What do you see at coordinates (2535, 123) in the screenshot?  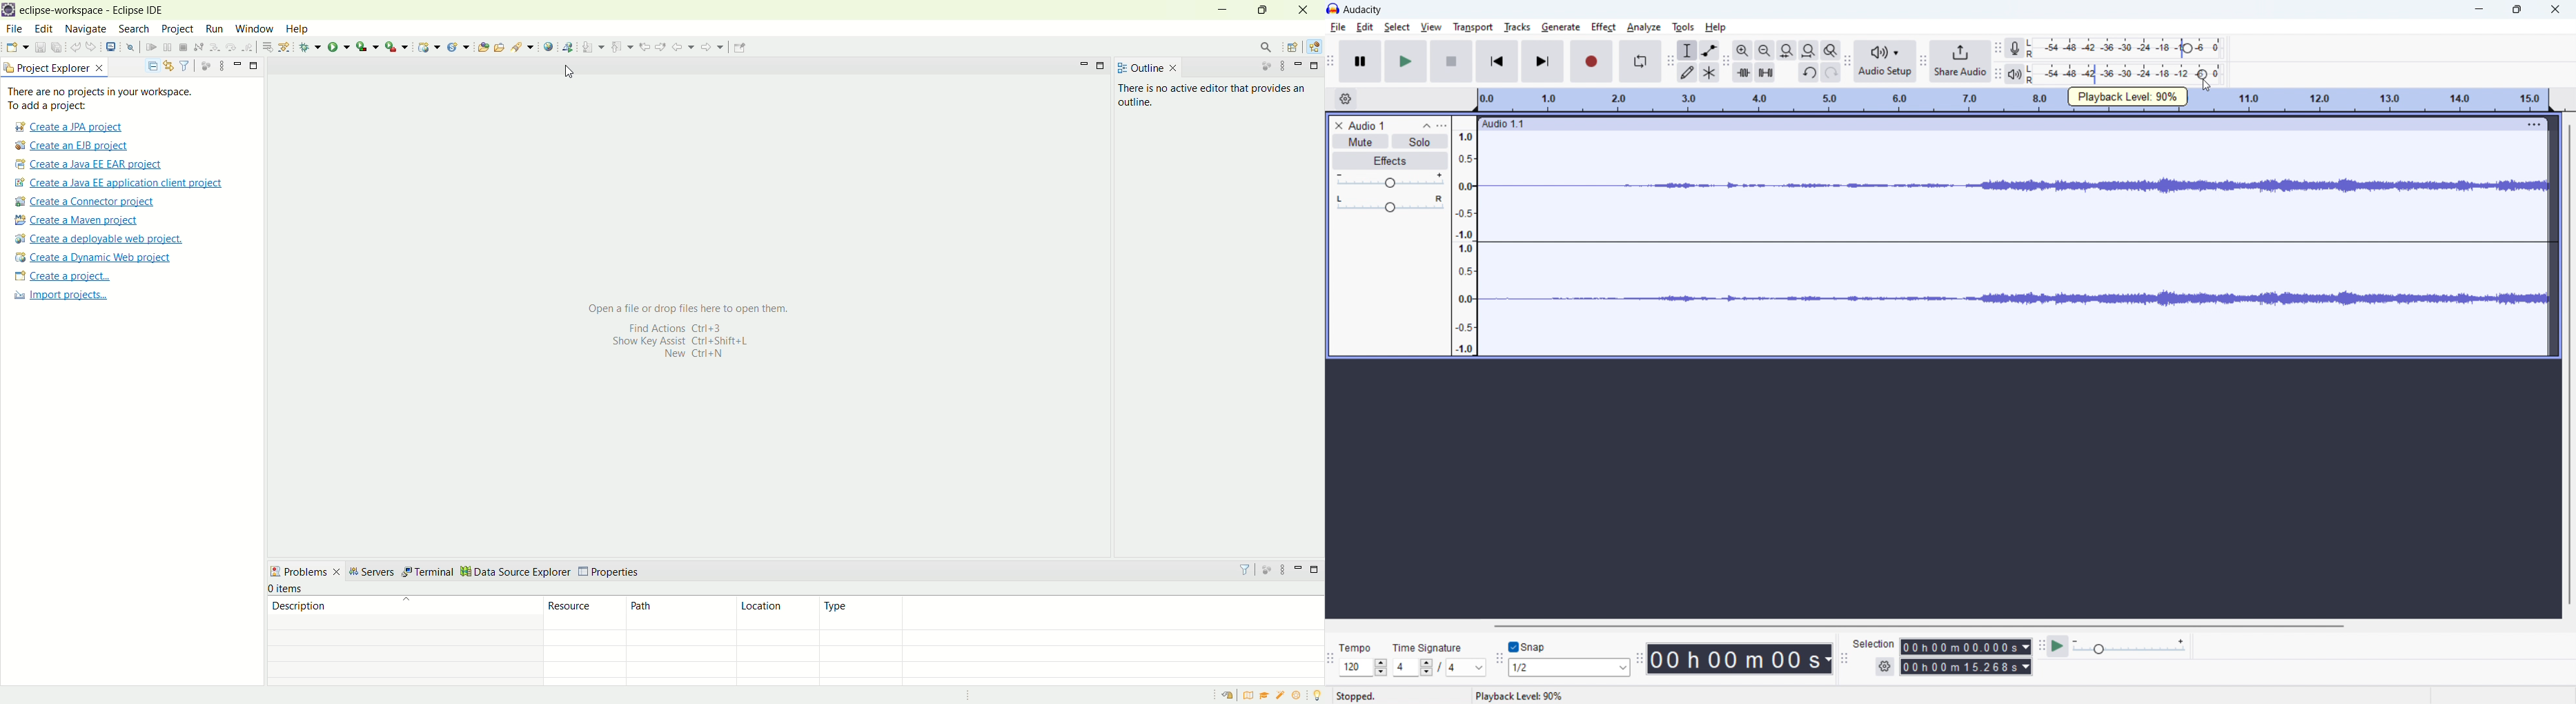 I see `menu` at bounding box center [2535, 123].